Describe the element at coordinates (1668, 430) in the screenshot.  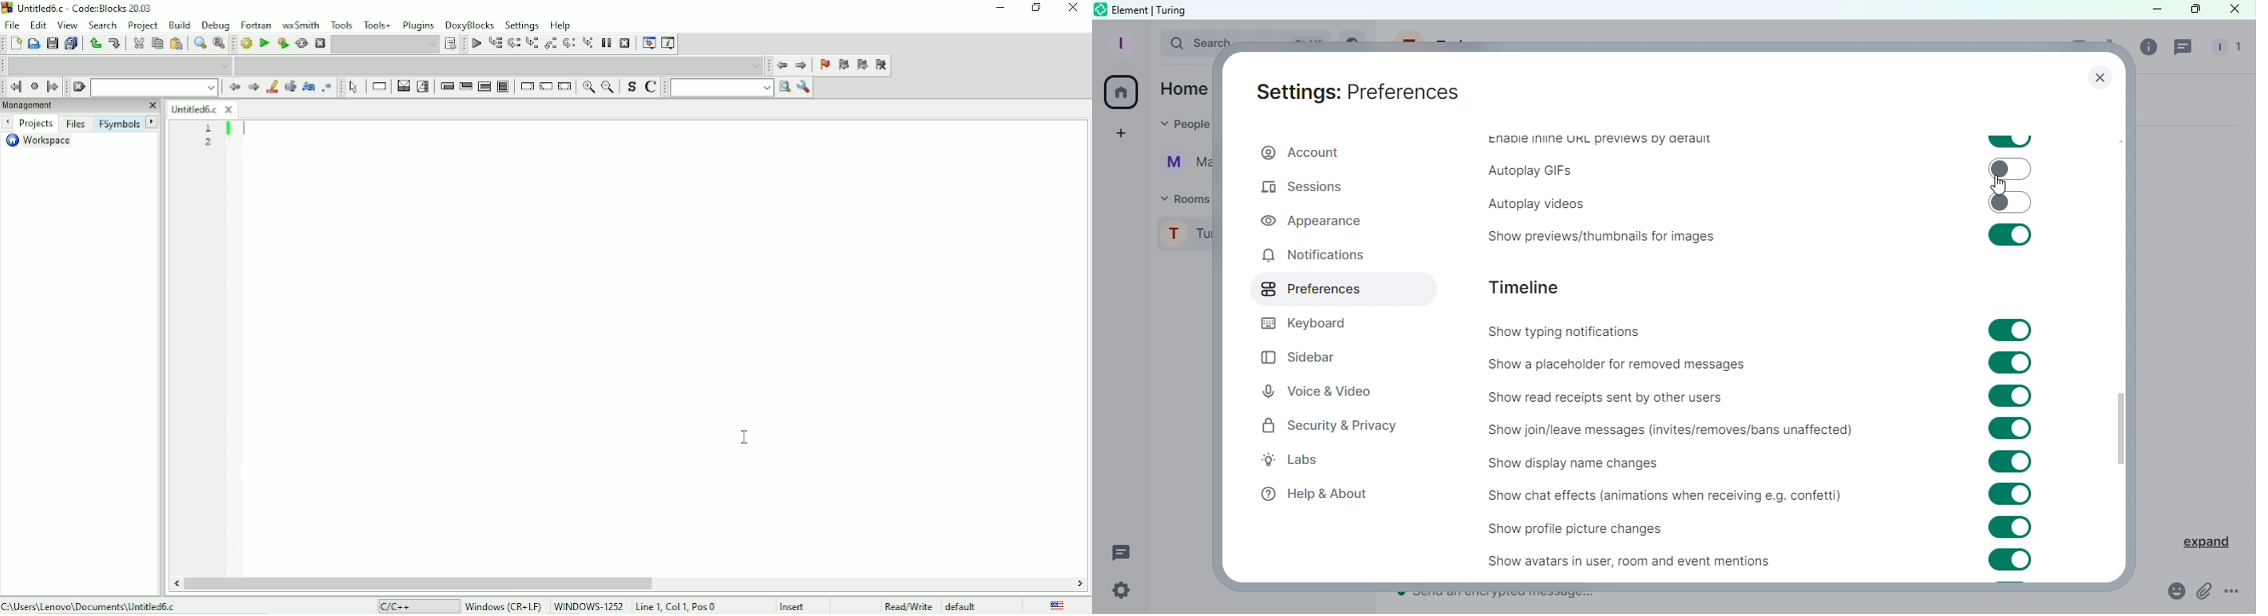
I see `Show join/leave messages (invites/removes/bans unaffected))` at that location.